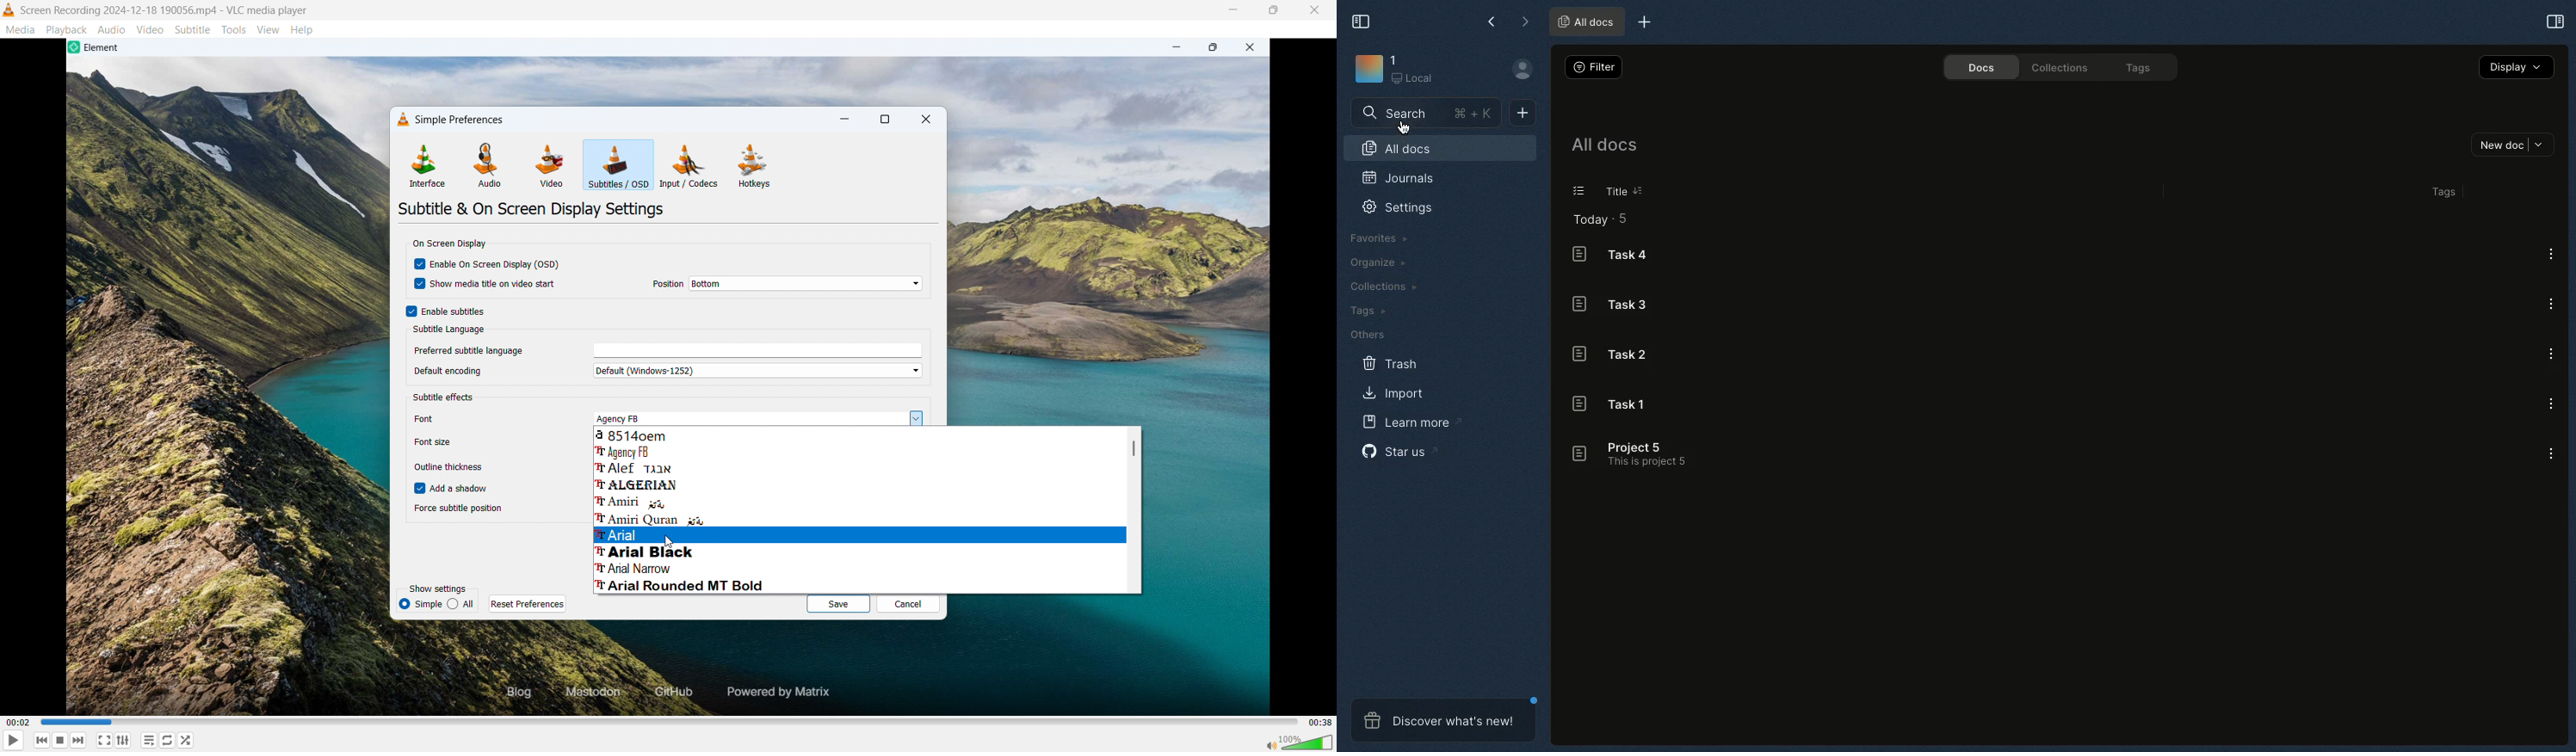 The width and height of the screenshot is (2576, 756). Describe the element at coordinates (806, 283) in the screenshot. I see `select on screen display position` at that location.